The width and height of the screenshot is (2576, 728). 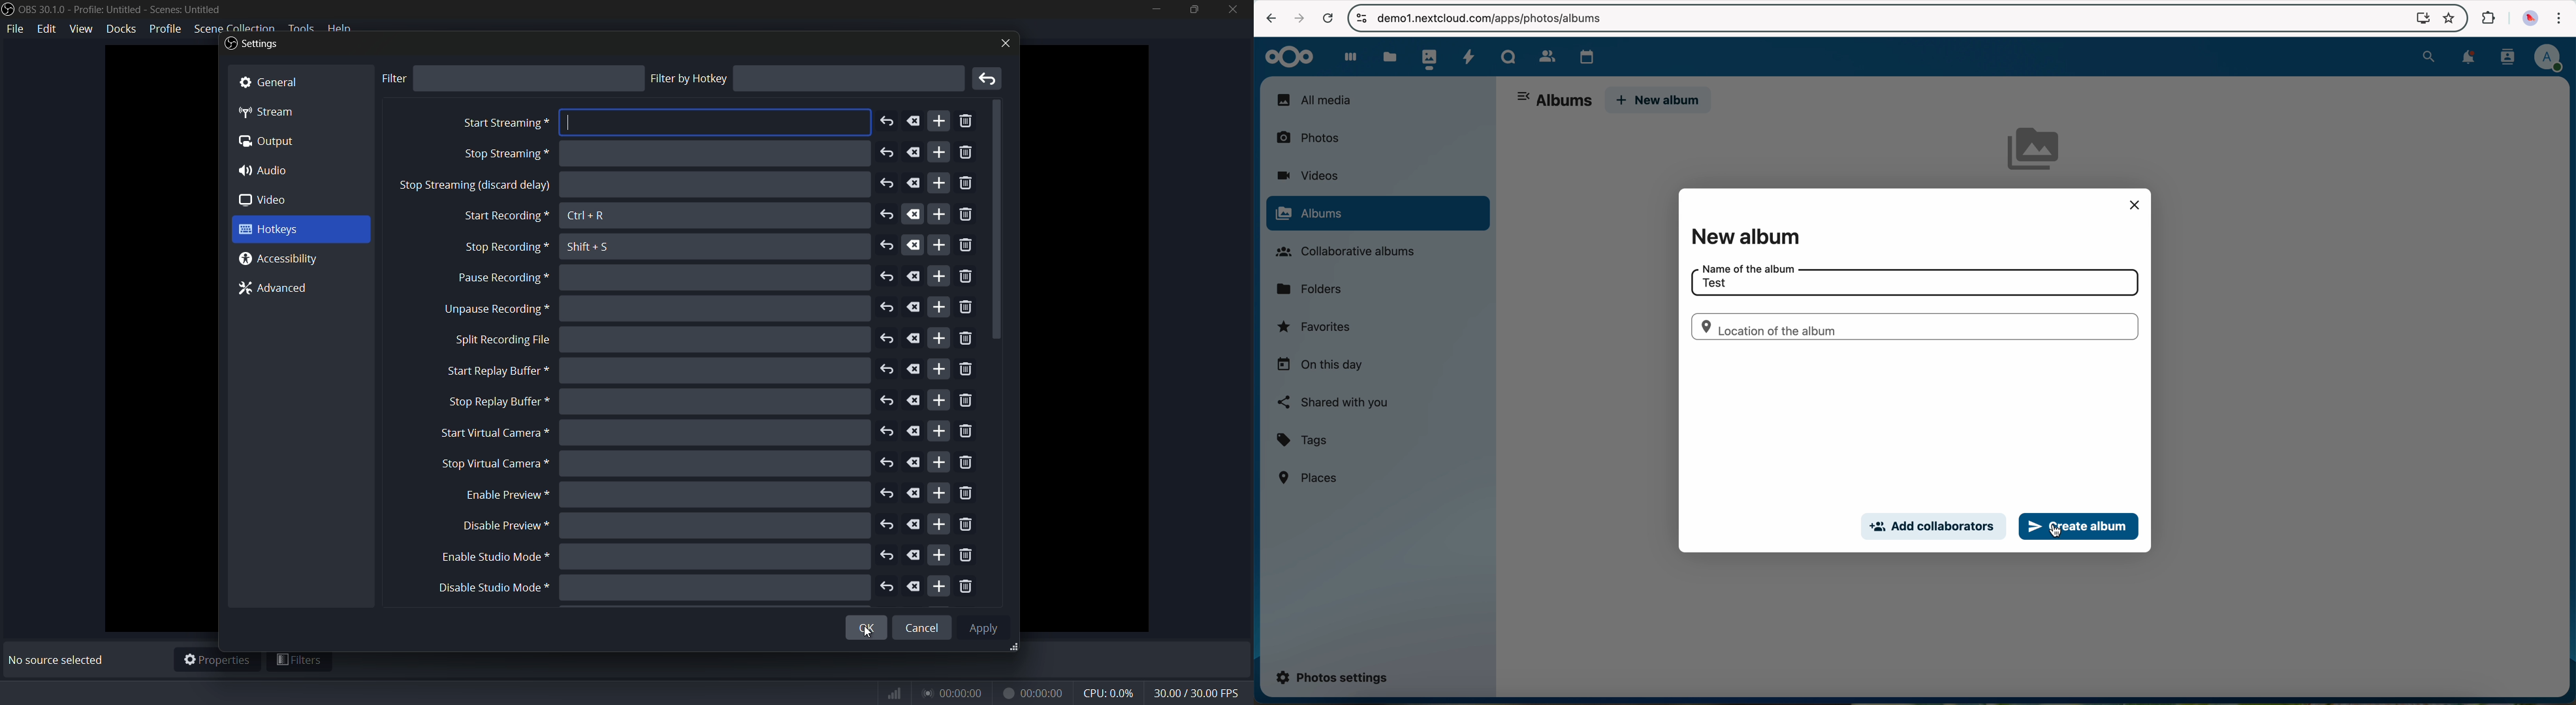 What do you see at coordinates (1333, 676) in the screenshot?
I see `photos settings` at bounding box center [1333, 676].